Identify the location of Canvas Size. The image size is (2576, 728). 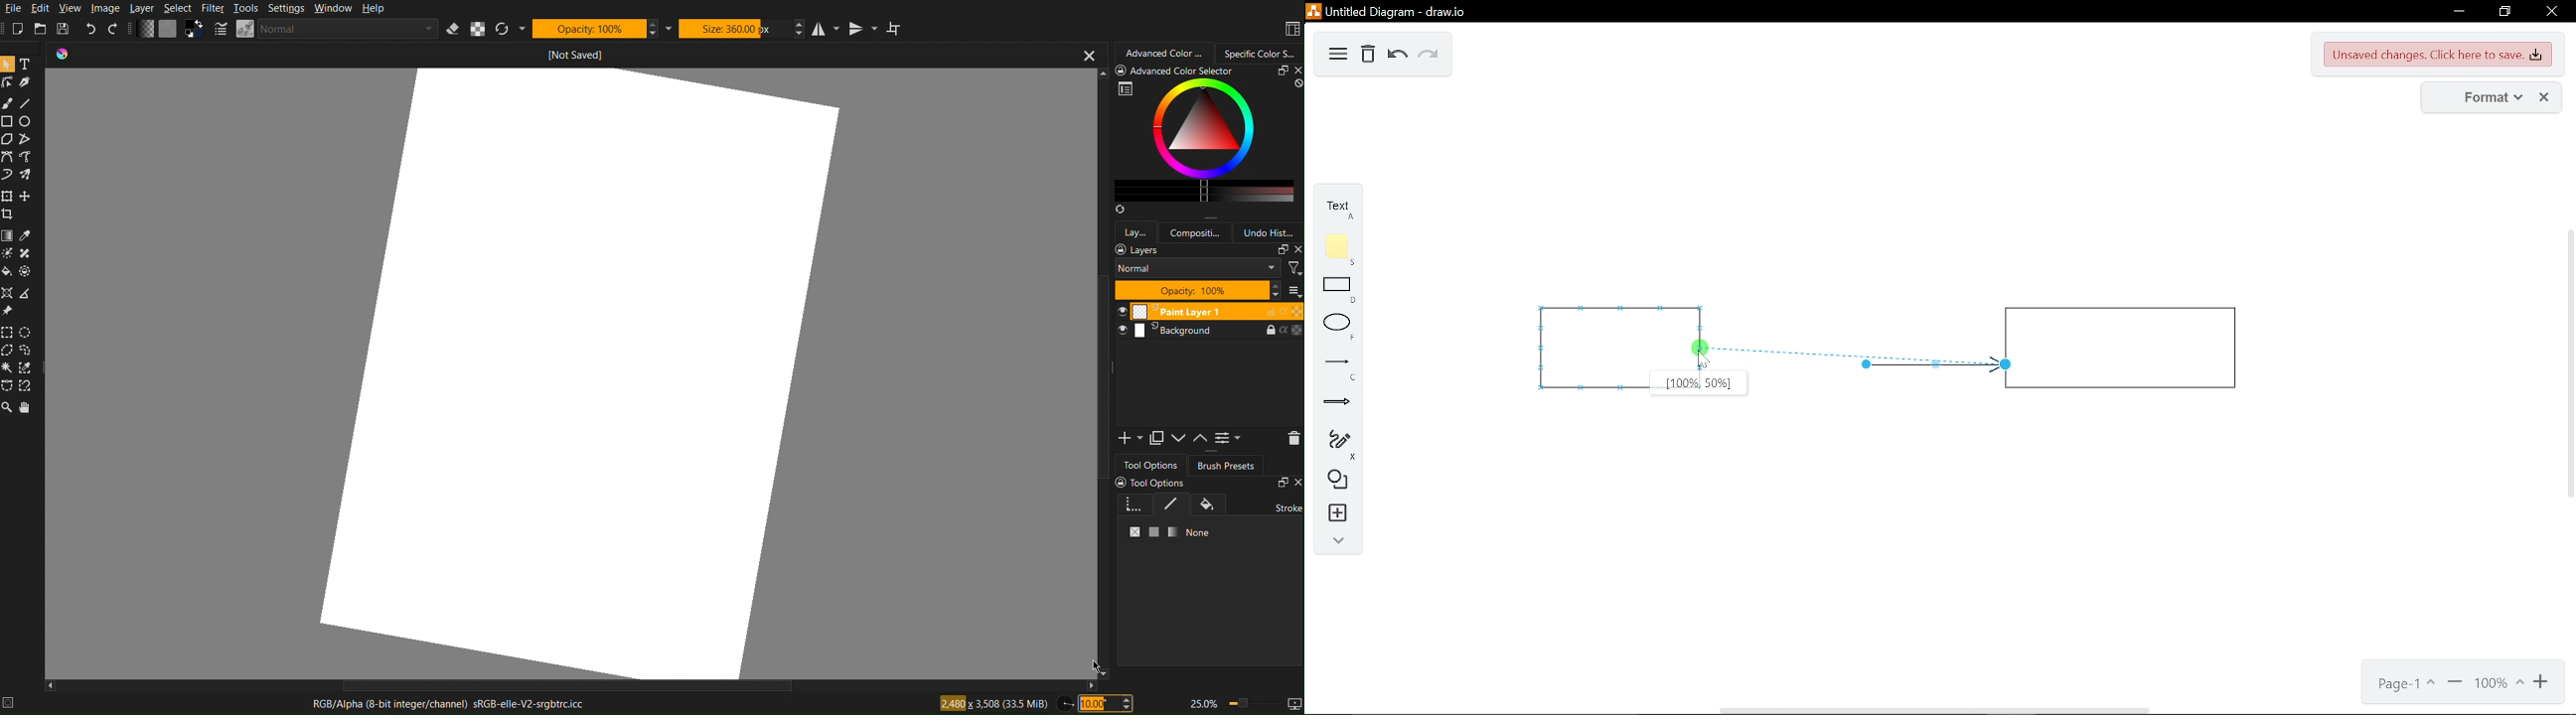
(993, 703).